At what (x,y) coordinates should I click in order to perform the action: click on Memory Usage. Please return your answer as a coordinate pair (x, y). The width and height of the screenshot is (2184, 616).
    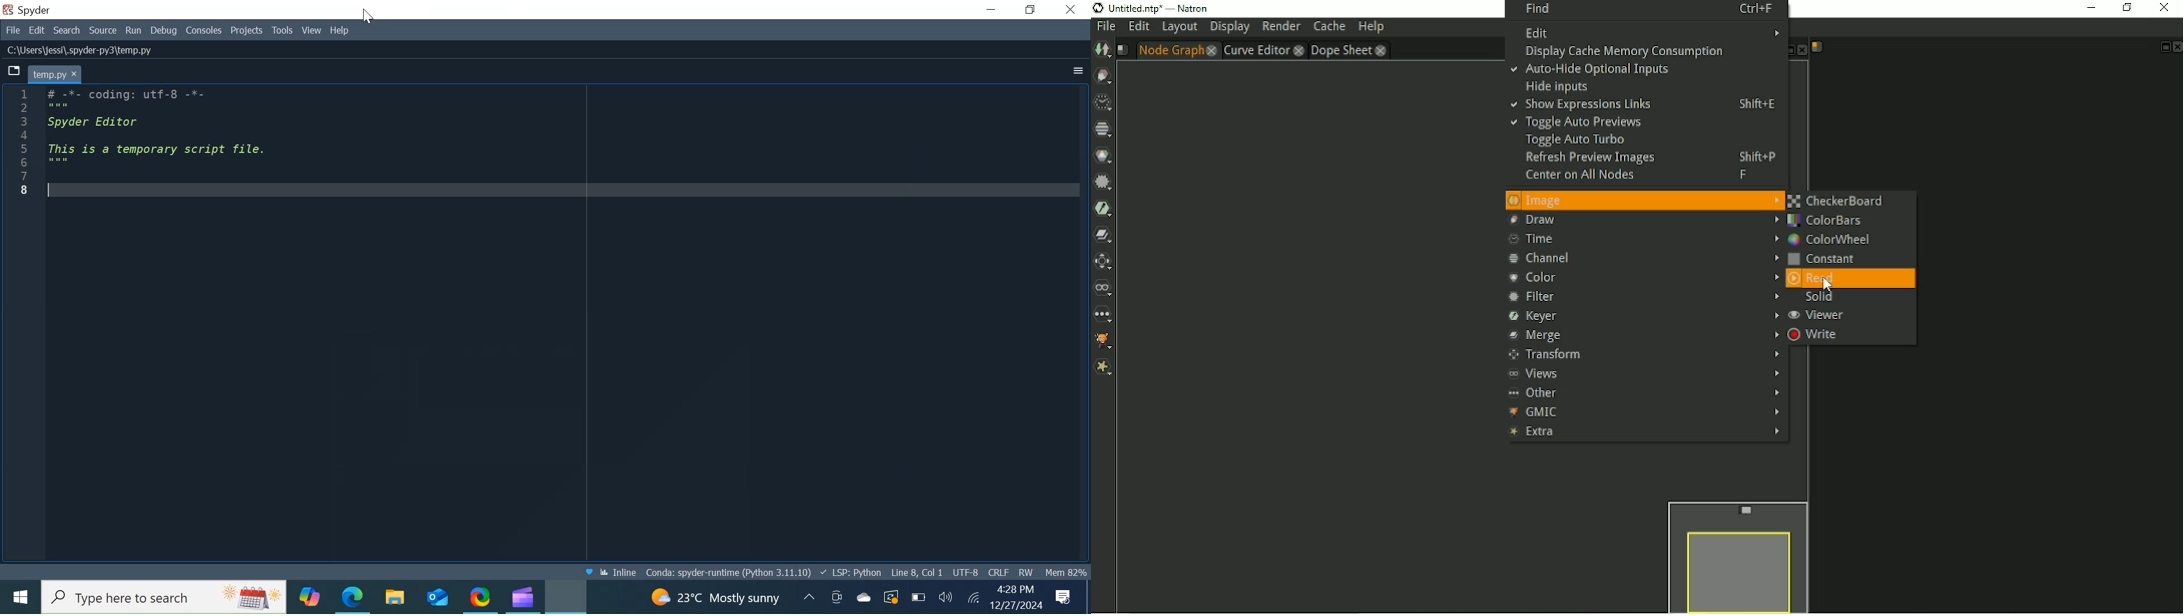
    Looking at the image, I should click on (1066, 573).